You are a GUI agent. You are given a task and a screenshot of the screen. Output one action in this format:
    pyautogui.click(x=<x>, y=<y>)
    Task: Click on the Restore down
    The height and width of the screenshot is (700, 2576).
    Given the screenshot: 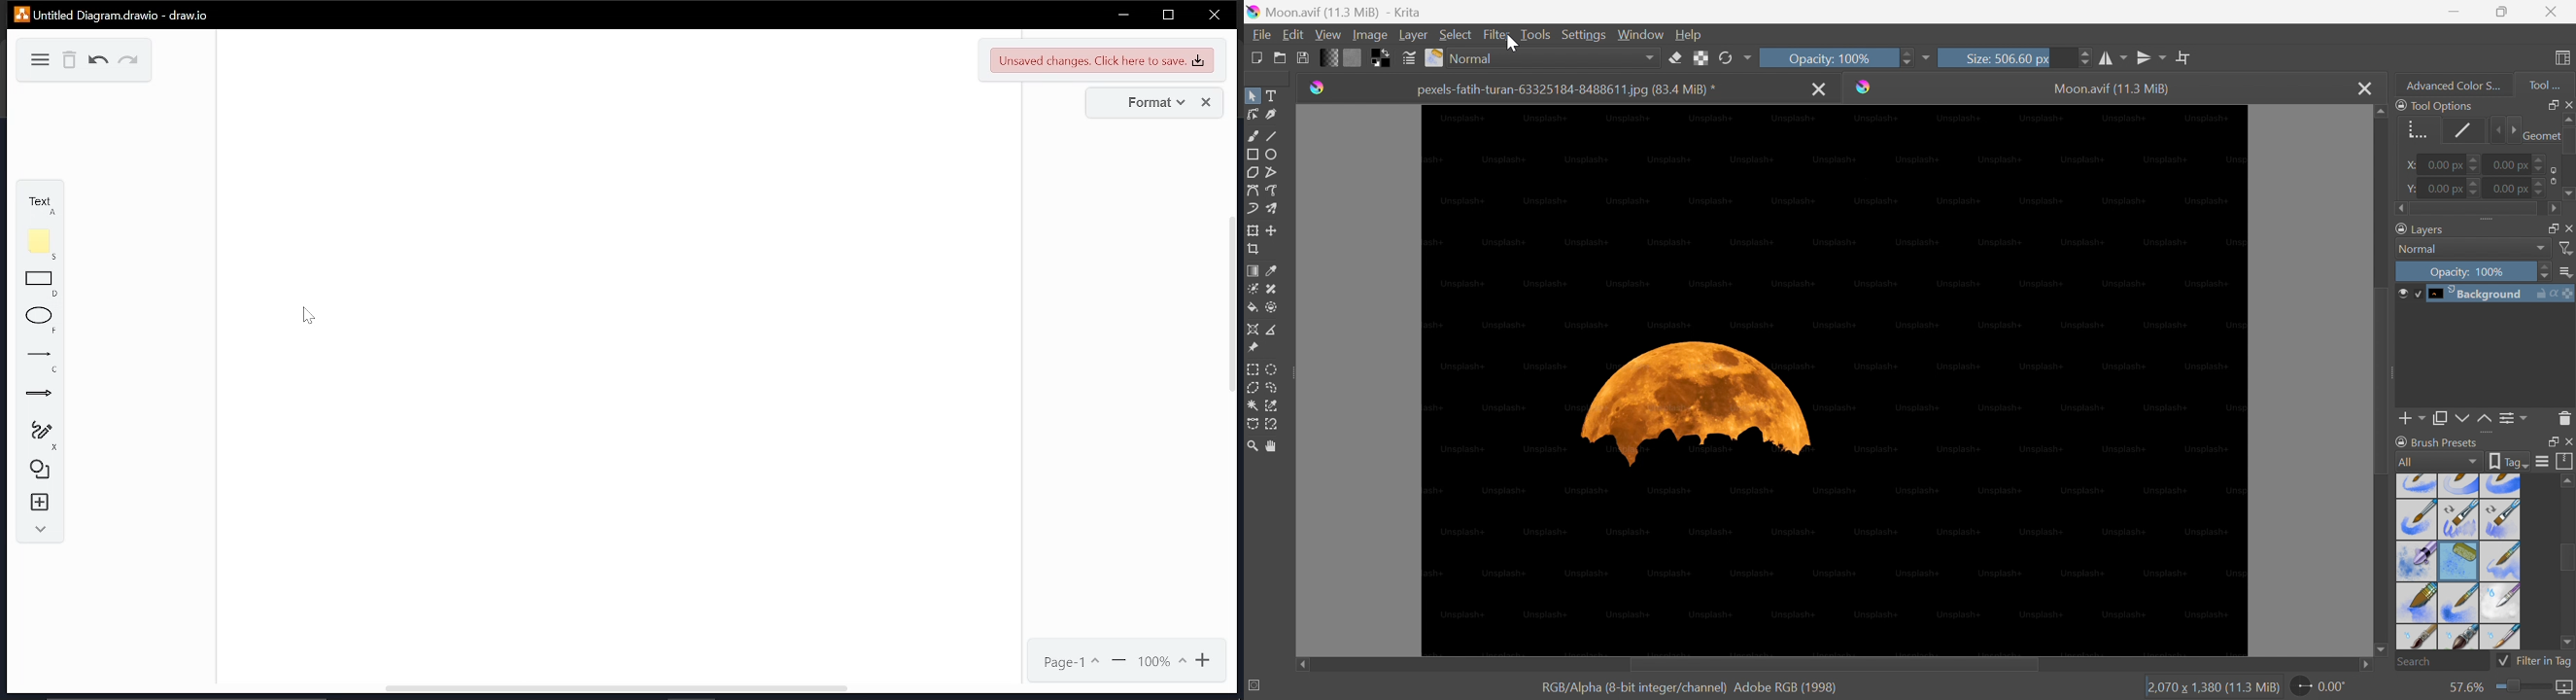 What is the action you would take?
    pyautogui.click(x=2548, y=227)
    